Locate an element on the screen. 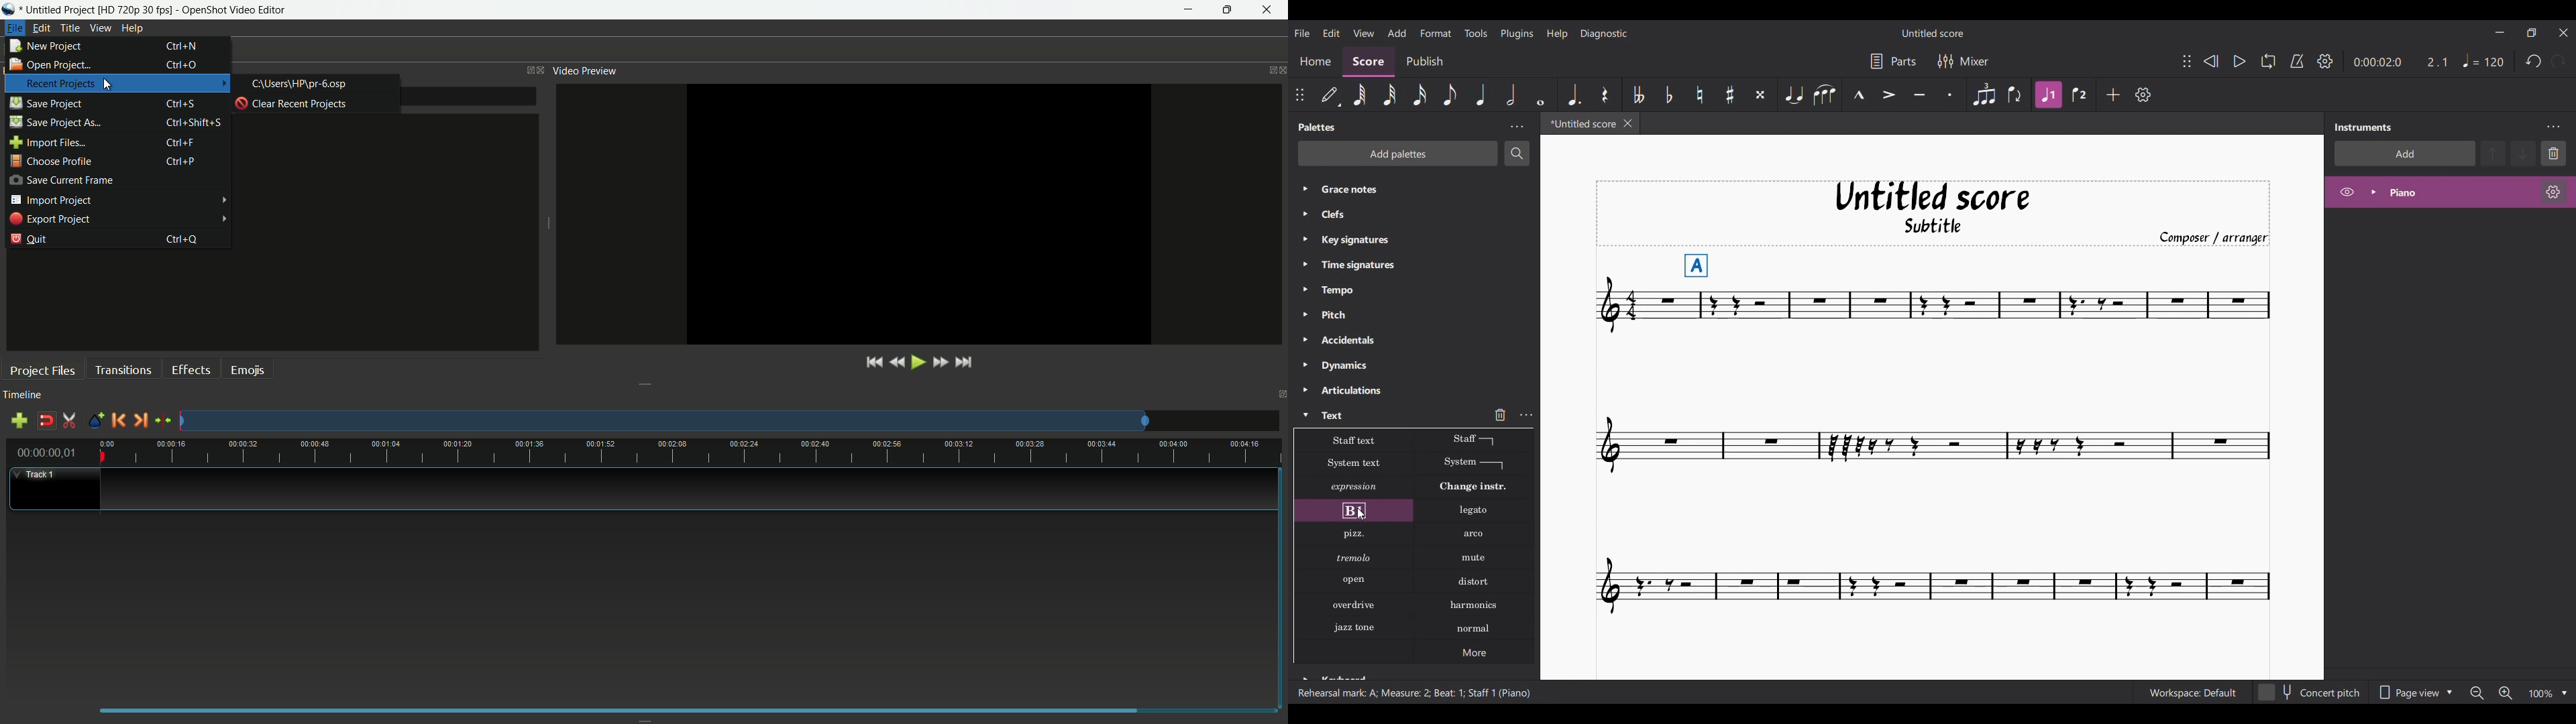 This screenshot has width=2576, height=728. Add menu is located at coordinates (1398, 33).